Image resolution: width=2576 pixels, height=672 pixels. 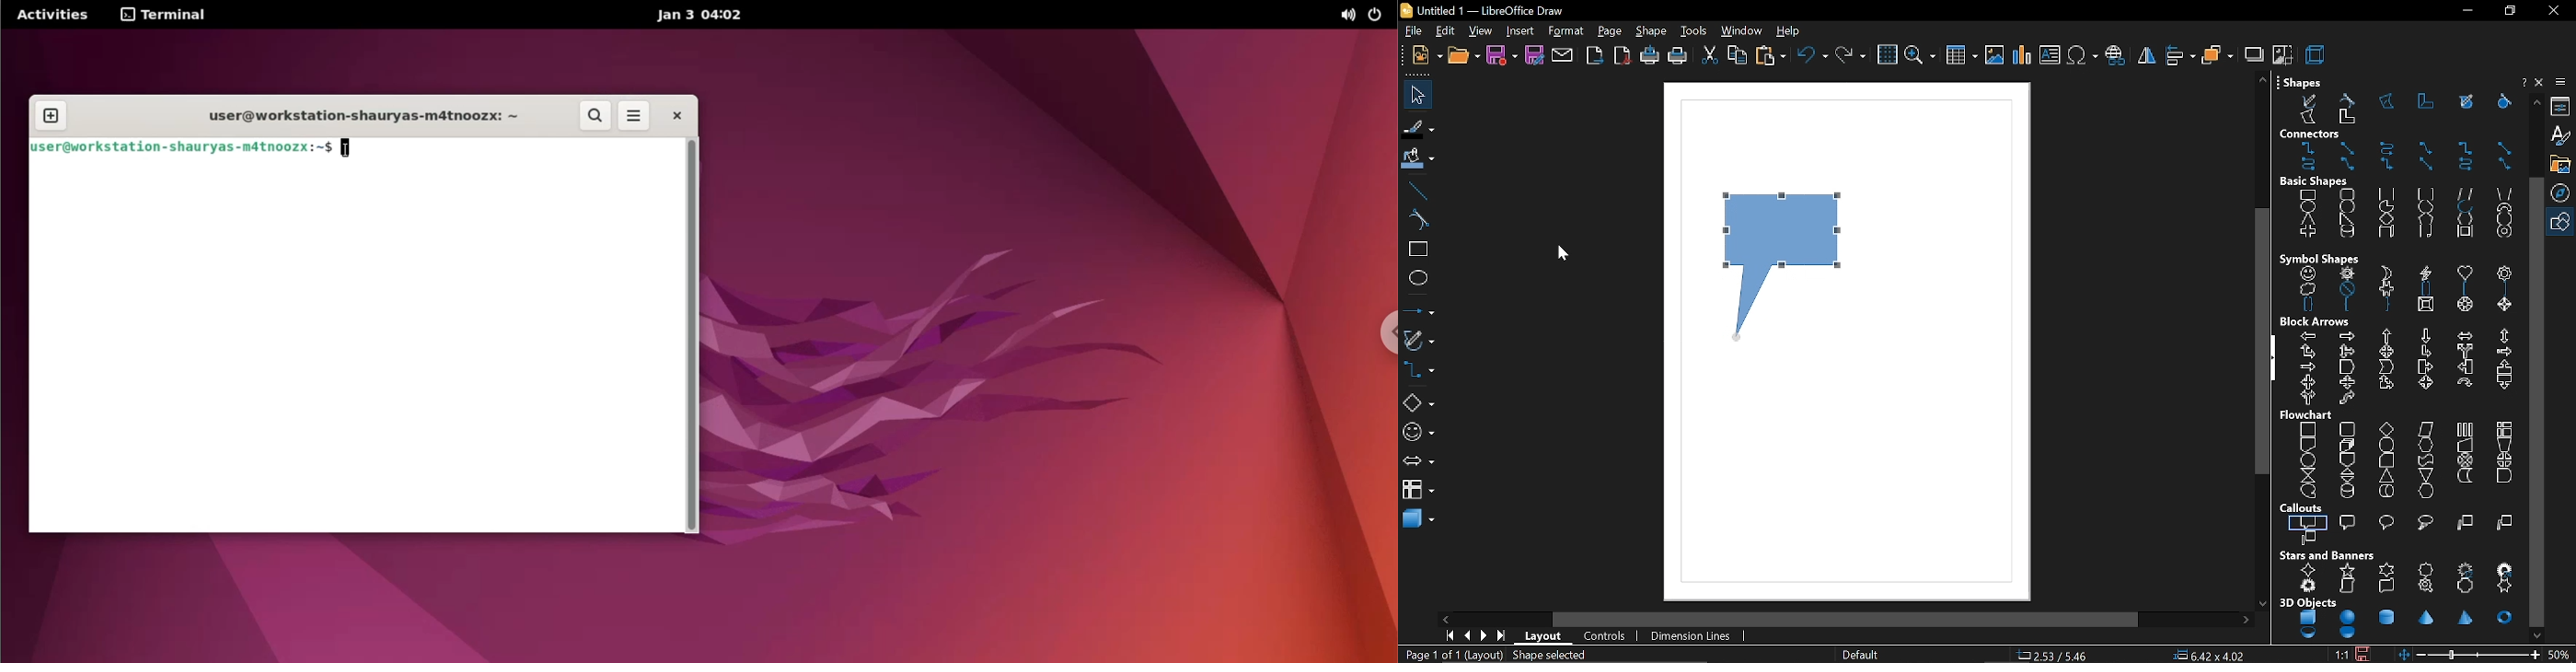 I want to click on rounded rectangle, so click(x=2346, y=194).